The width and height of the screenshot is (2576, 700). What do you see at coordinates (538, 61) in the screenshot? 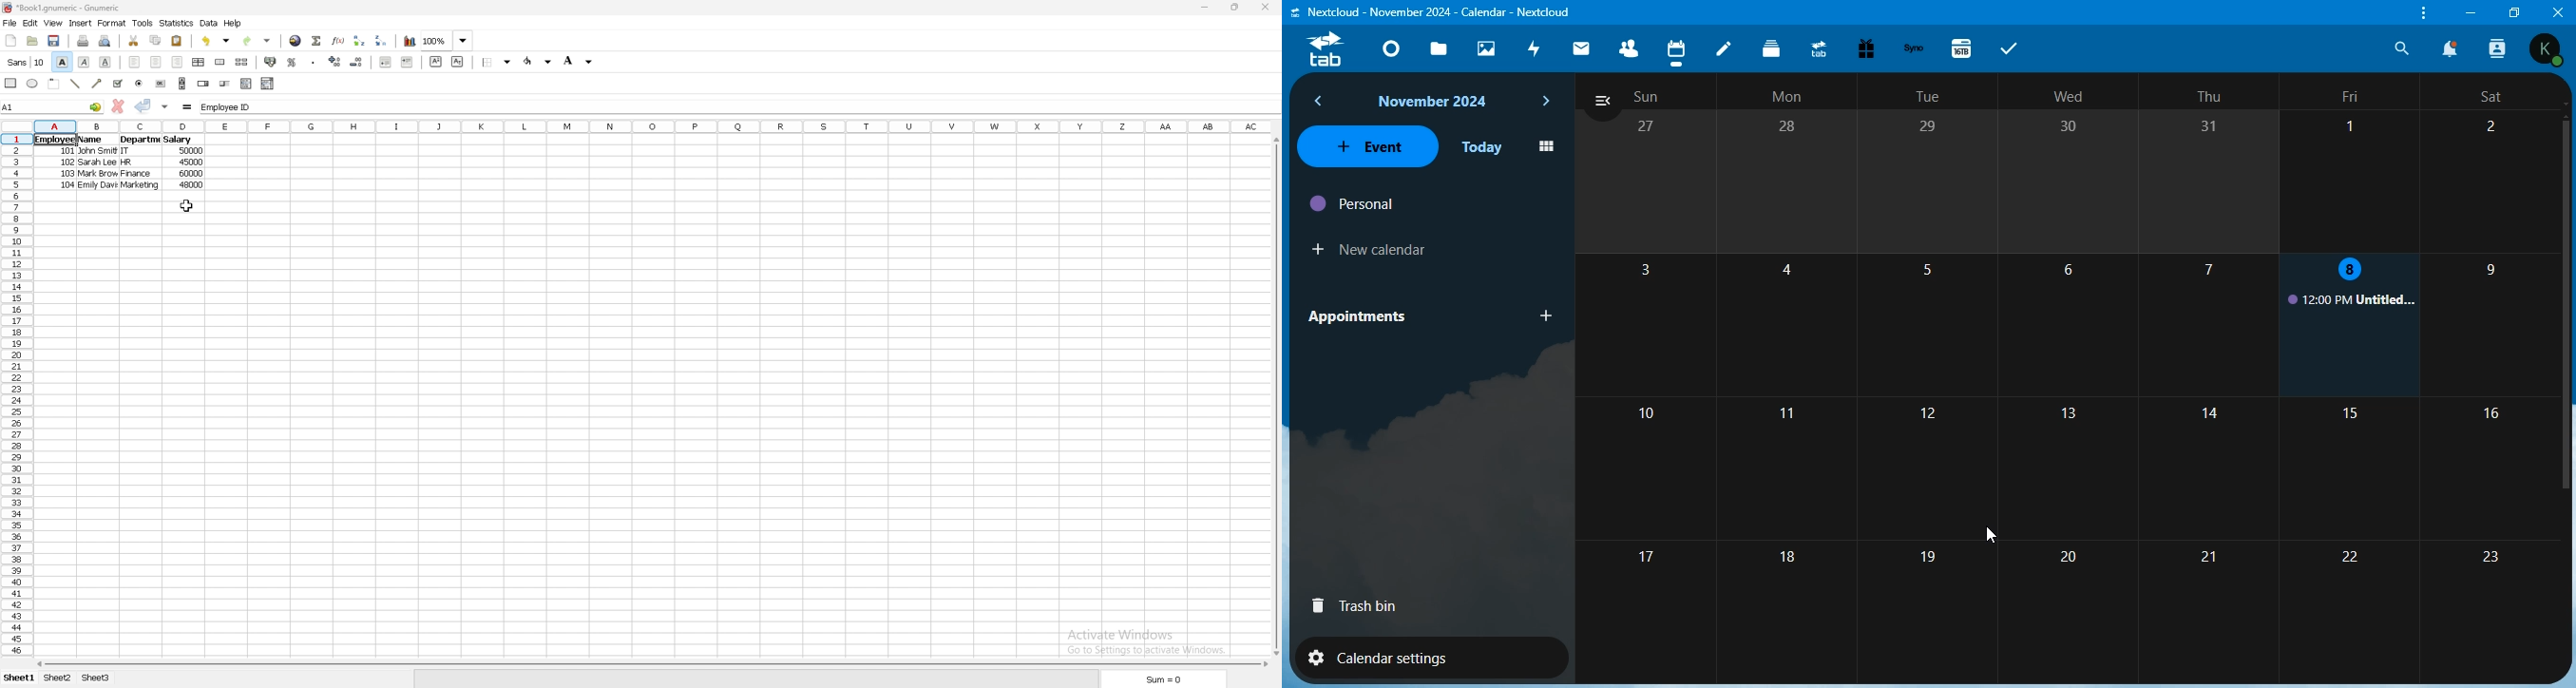
I see `foreground` at bounding box center [538, 61].